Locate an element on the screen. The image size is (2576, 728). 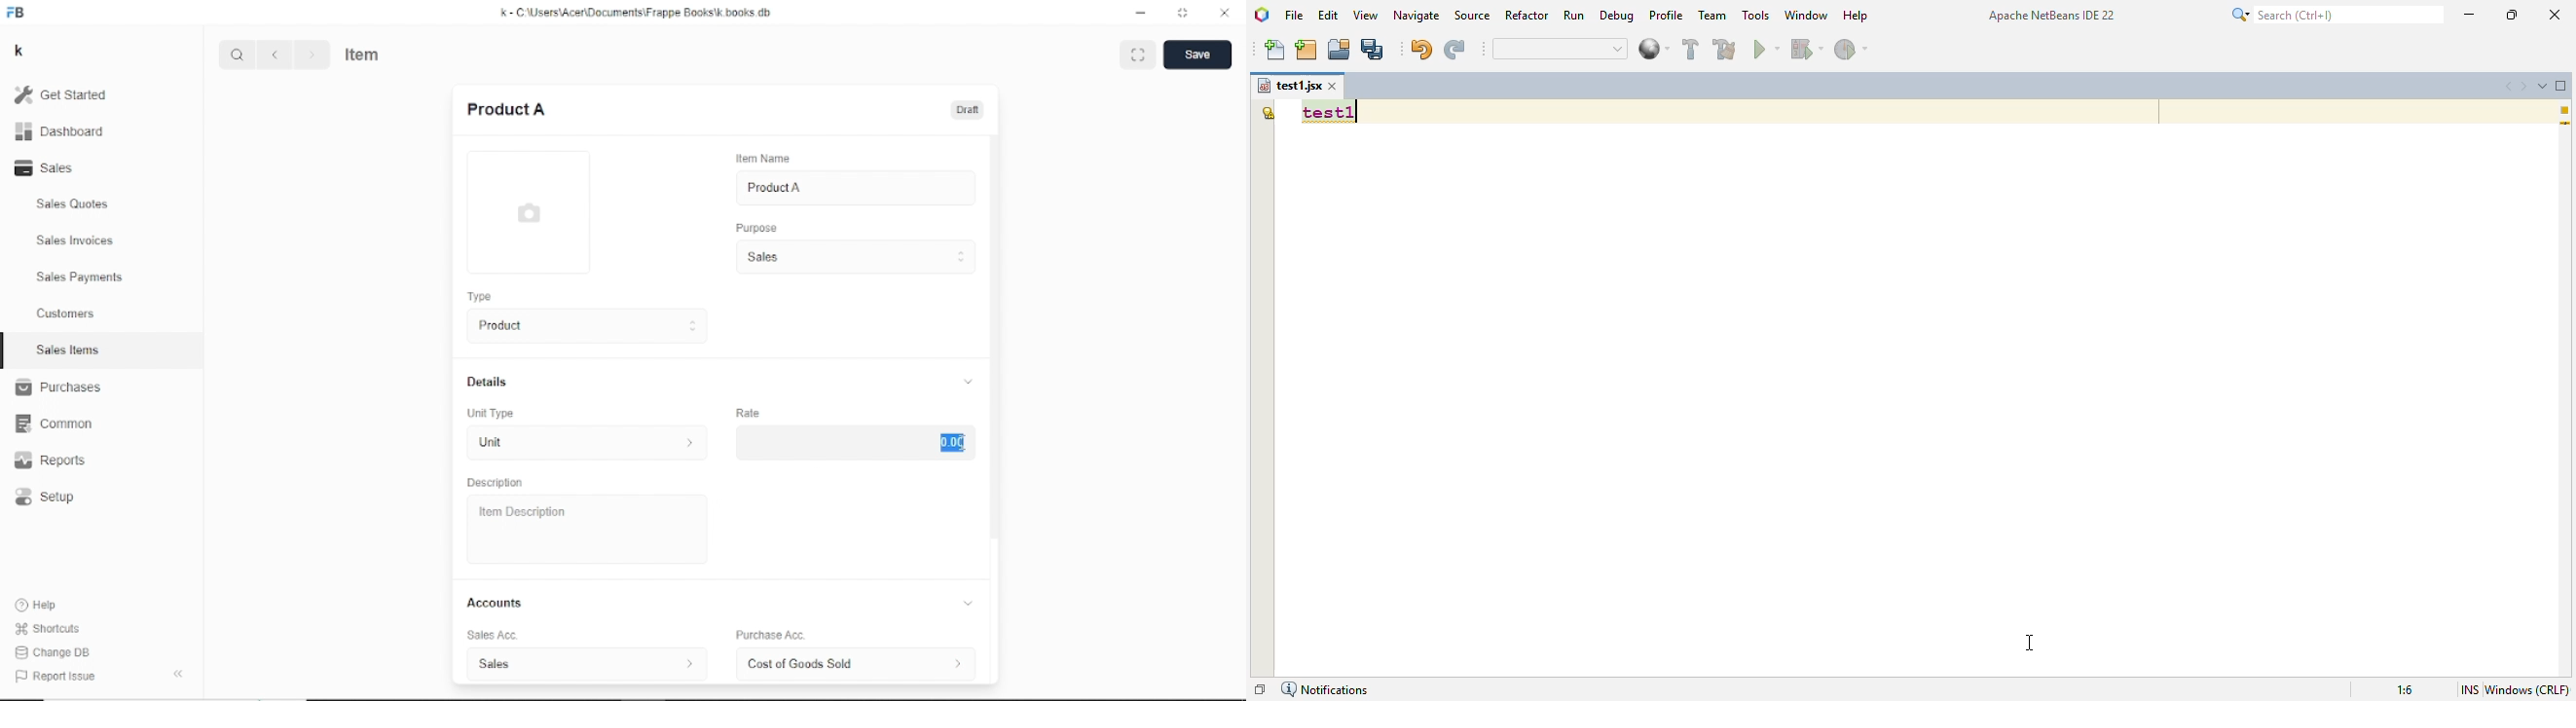
 Item is located at coordinates (363, 53).